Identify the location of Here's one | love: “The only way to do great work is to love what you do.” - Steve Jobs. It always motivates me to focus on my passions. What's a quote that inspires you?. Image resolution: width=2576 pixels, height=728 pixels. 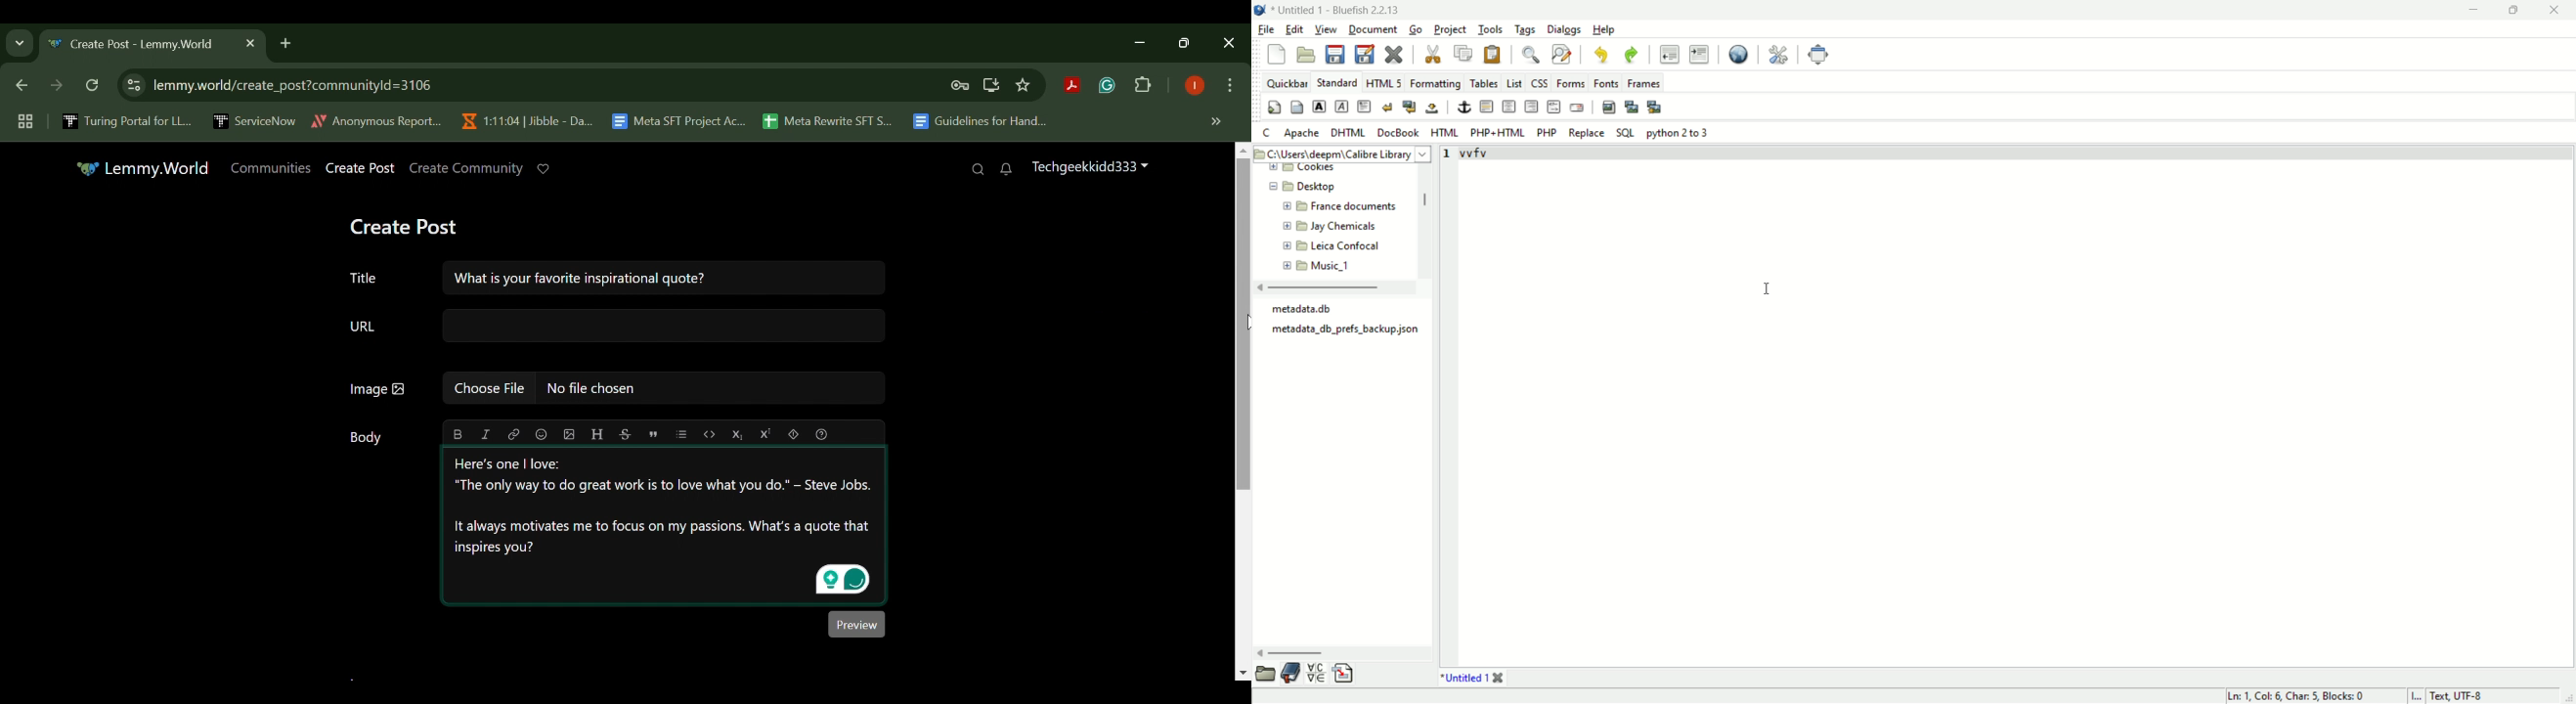
(659, 528).